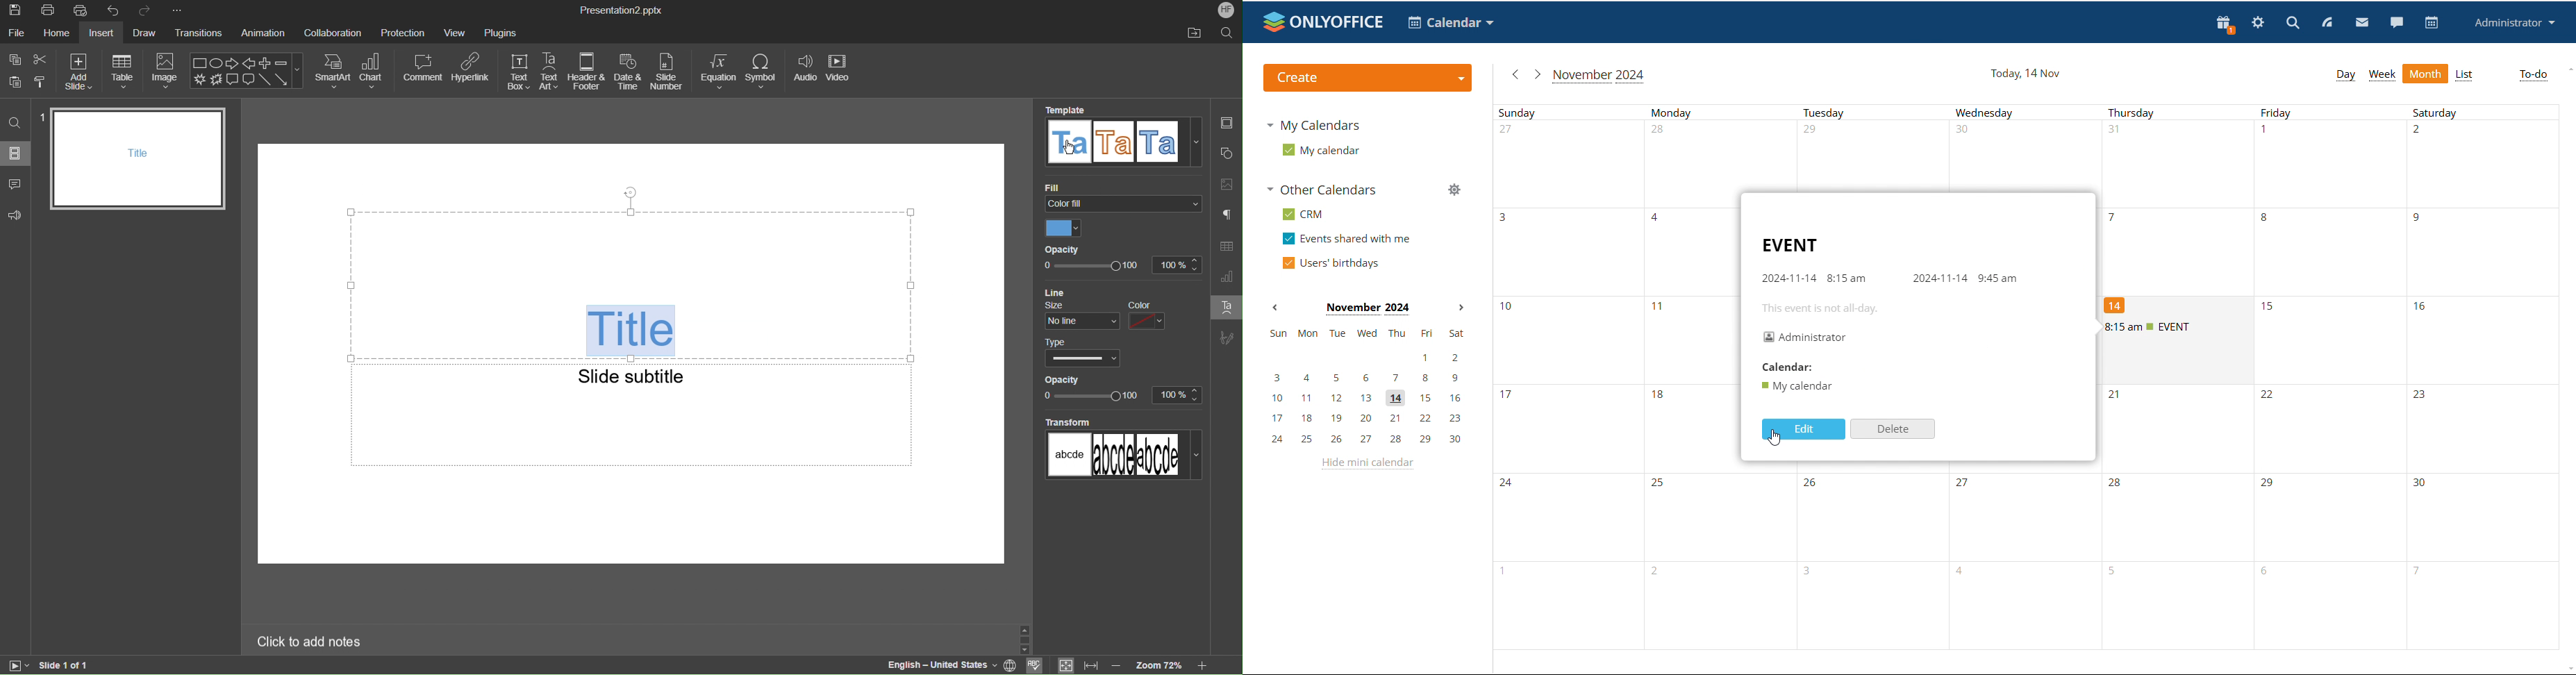 The width and height of the screenshot is (2576, 700). What do you see at coordinates (2413, 338) in the screenshot?
I see `15, 16` at bounding box center [2413, 338].